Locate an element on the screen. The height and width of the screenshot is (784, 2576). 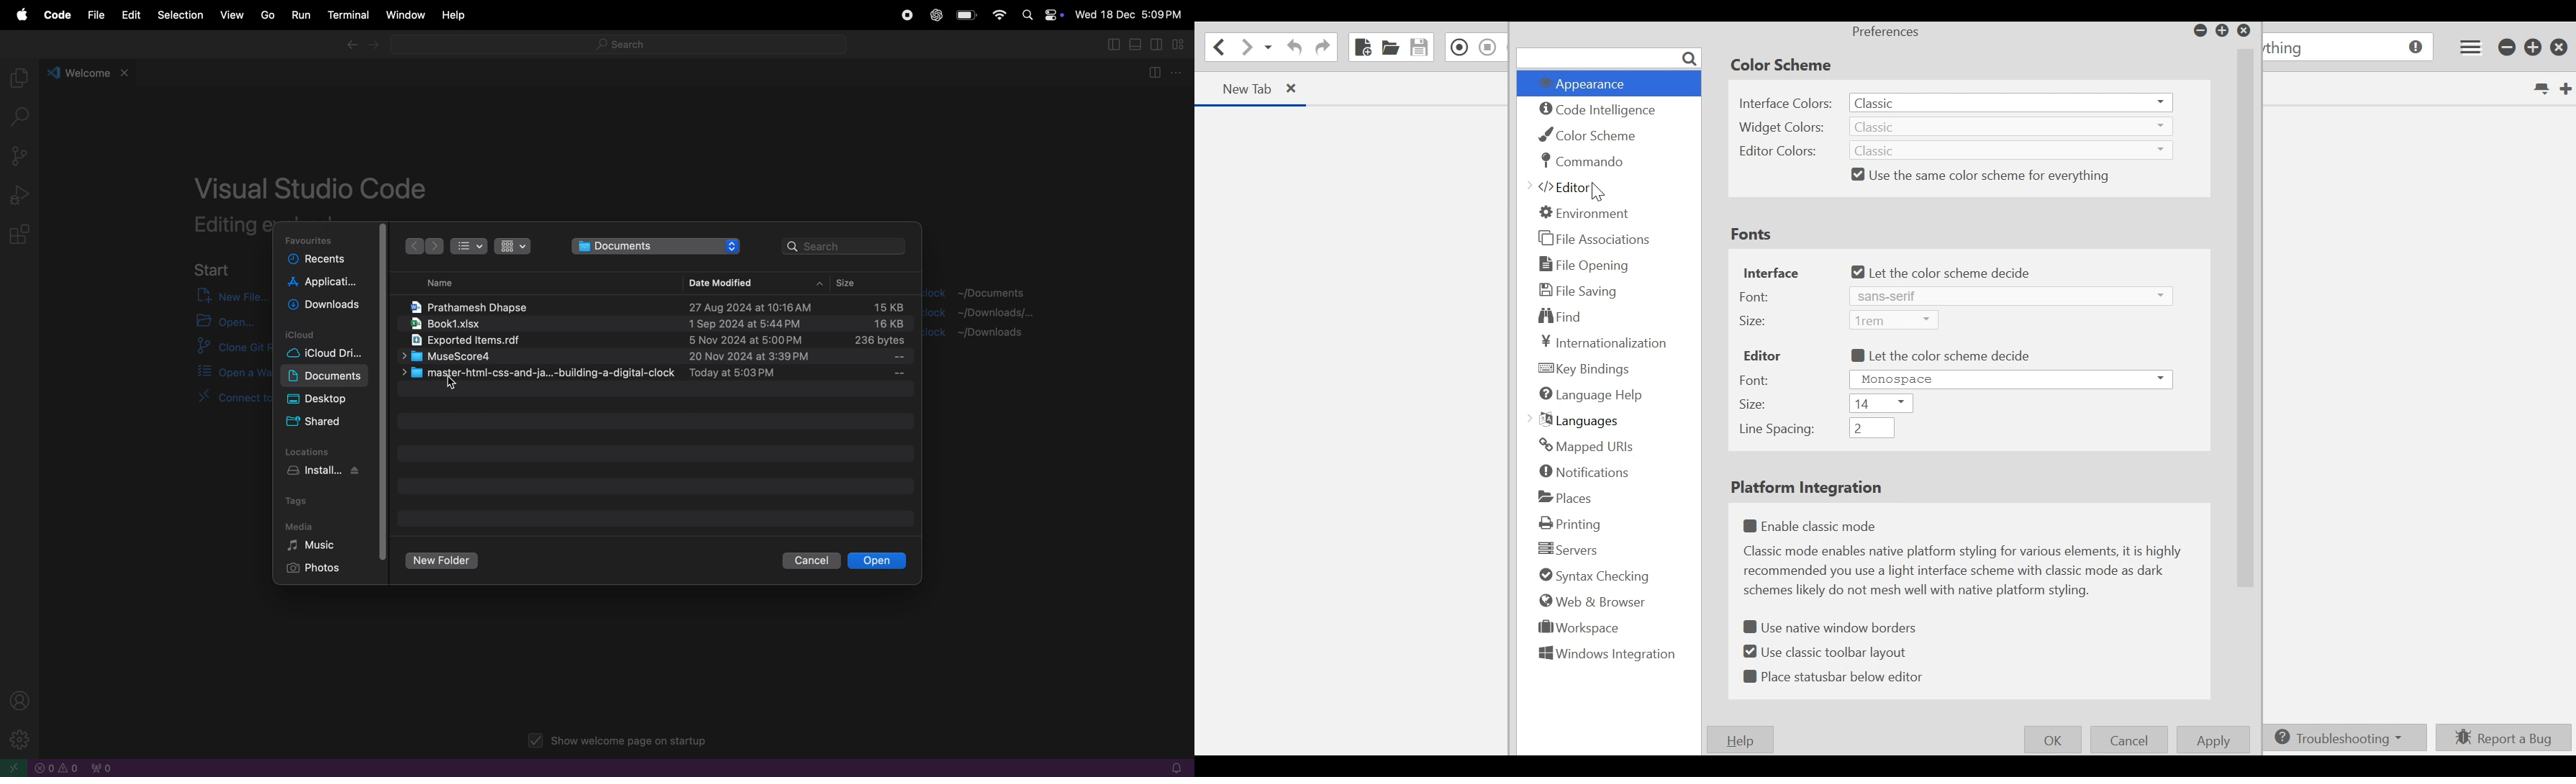
Color Scheme is located at coordinates (1592, 135).